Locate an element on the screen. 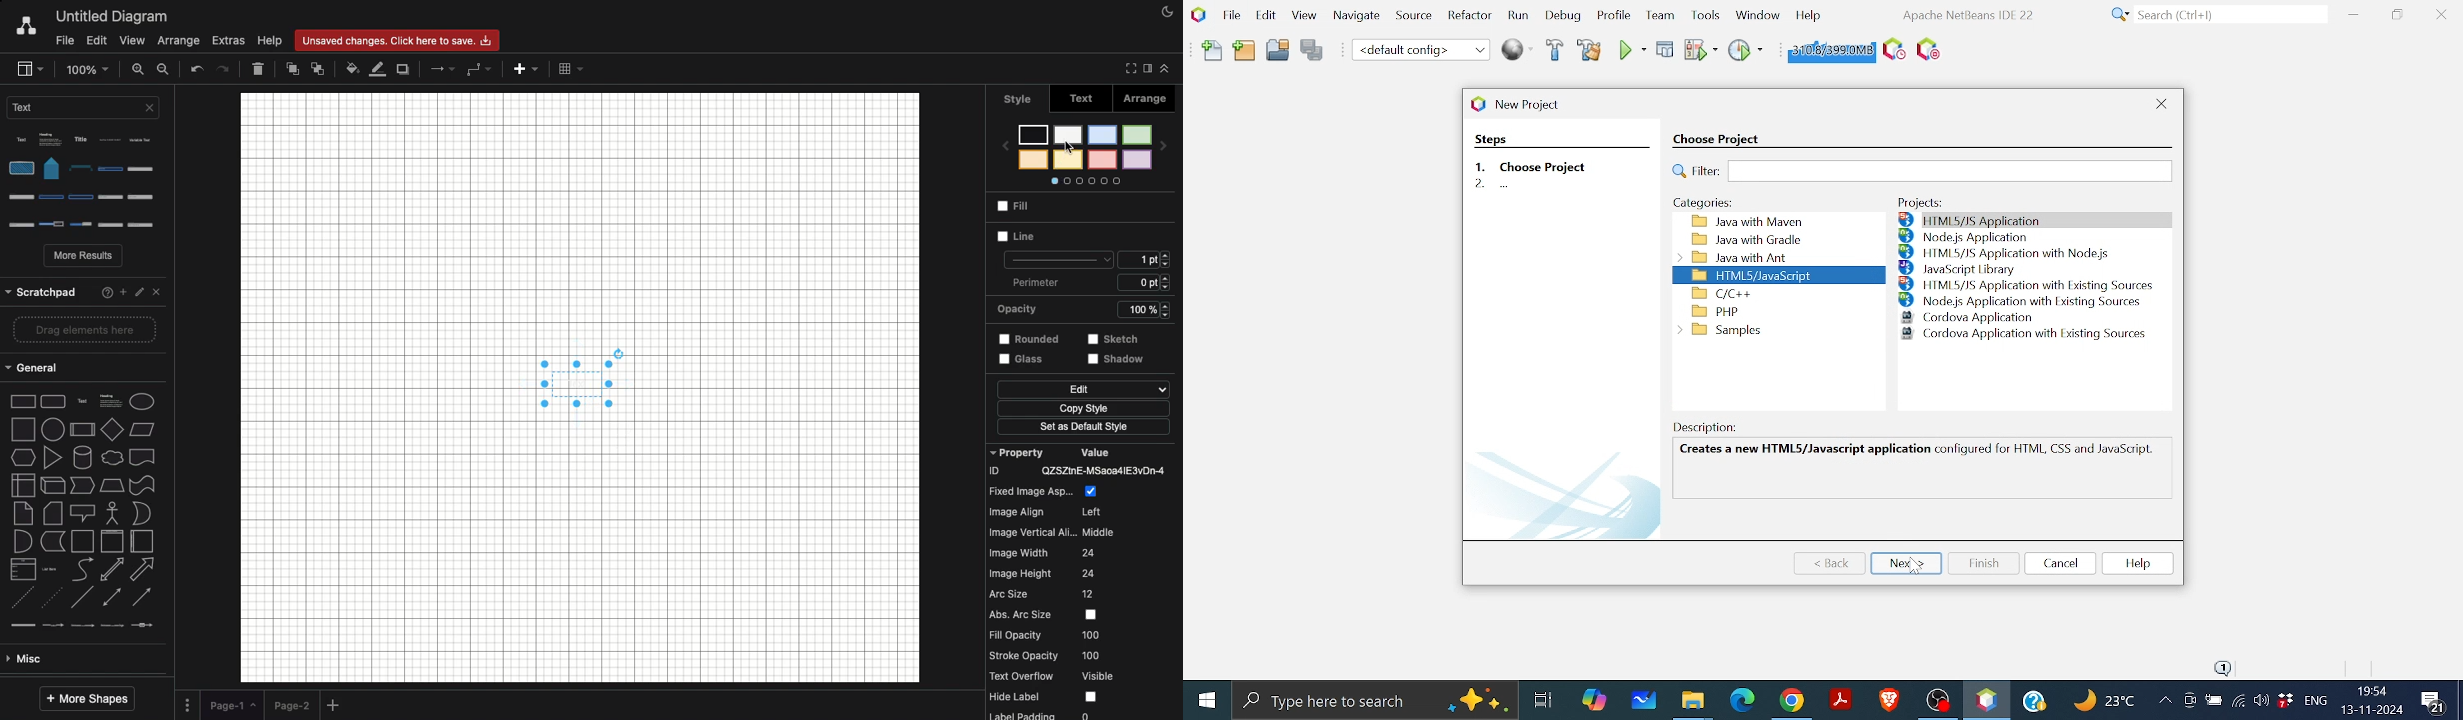 The width and height of the screenshot is (2464, 728). type of arrow is located at coordinates (88, 459).